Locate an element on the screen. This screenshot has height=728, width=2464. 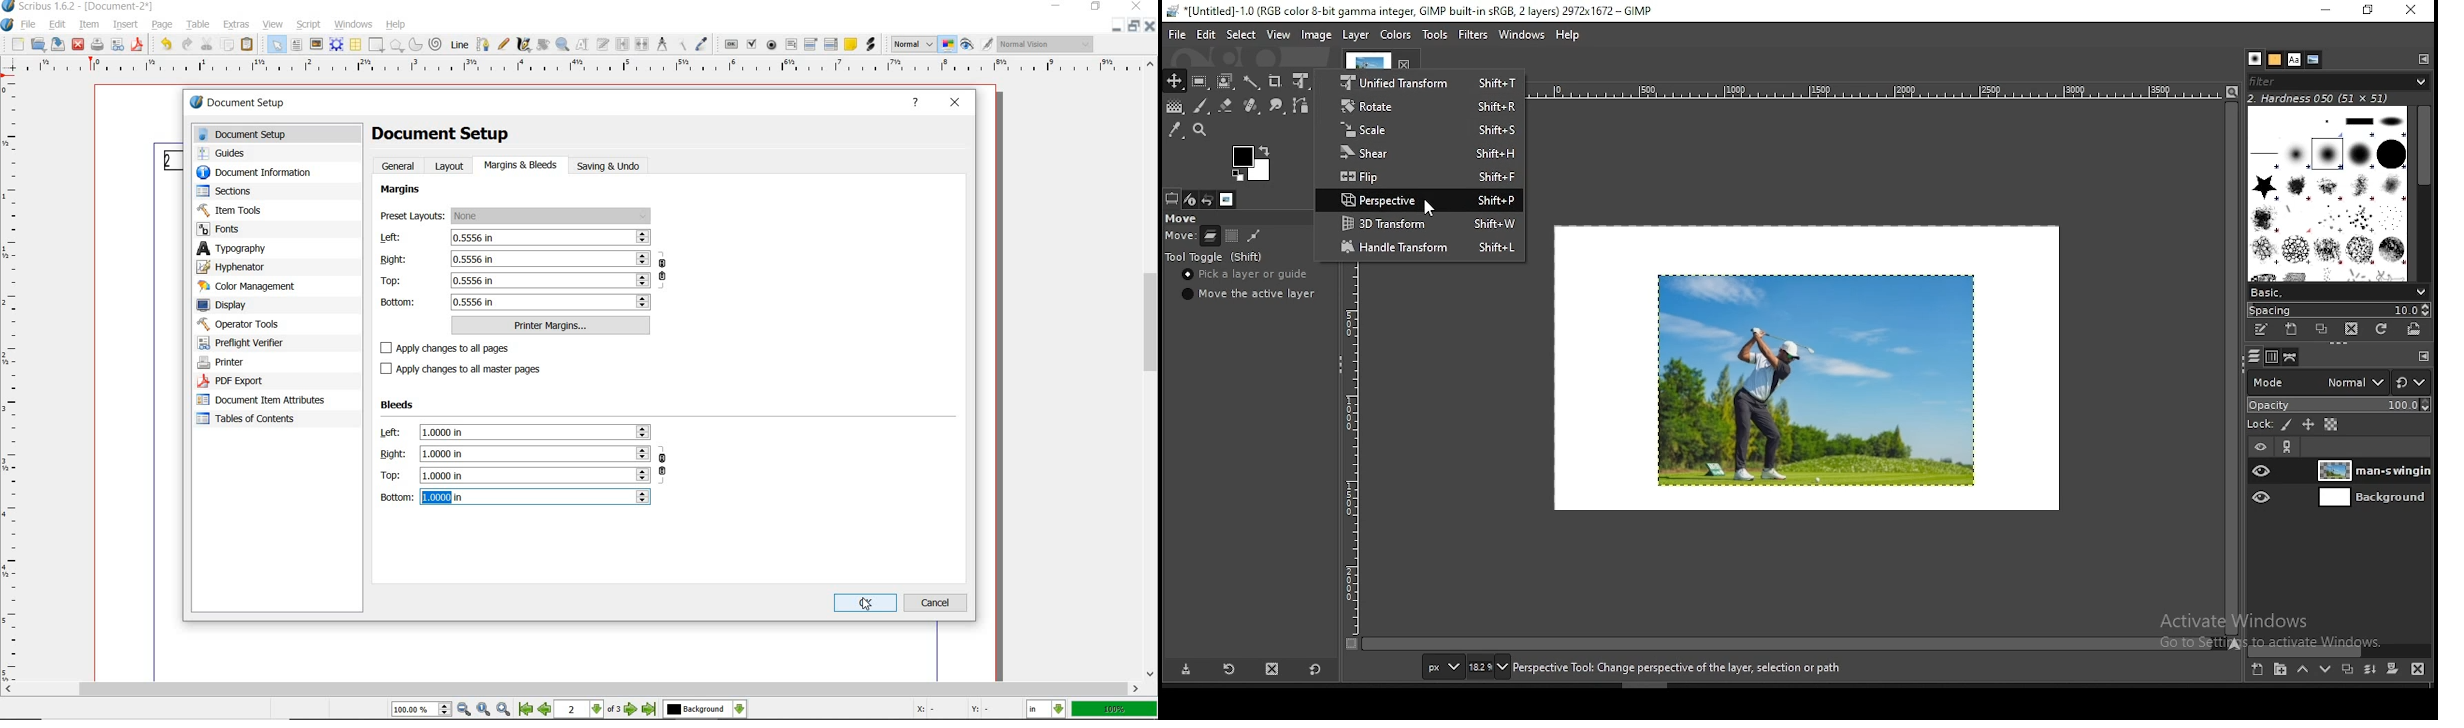
select image preview mode is located at coordinates (913, 44).